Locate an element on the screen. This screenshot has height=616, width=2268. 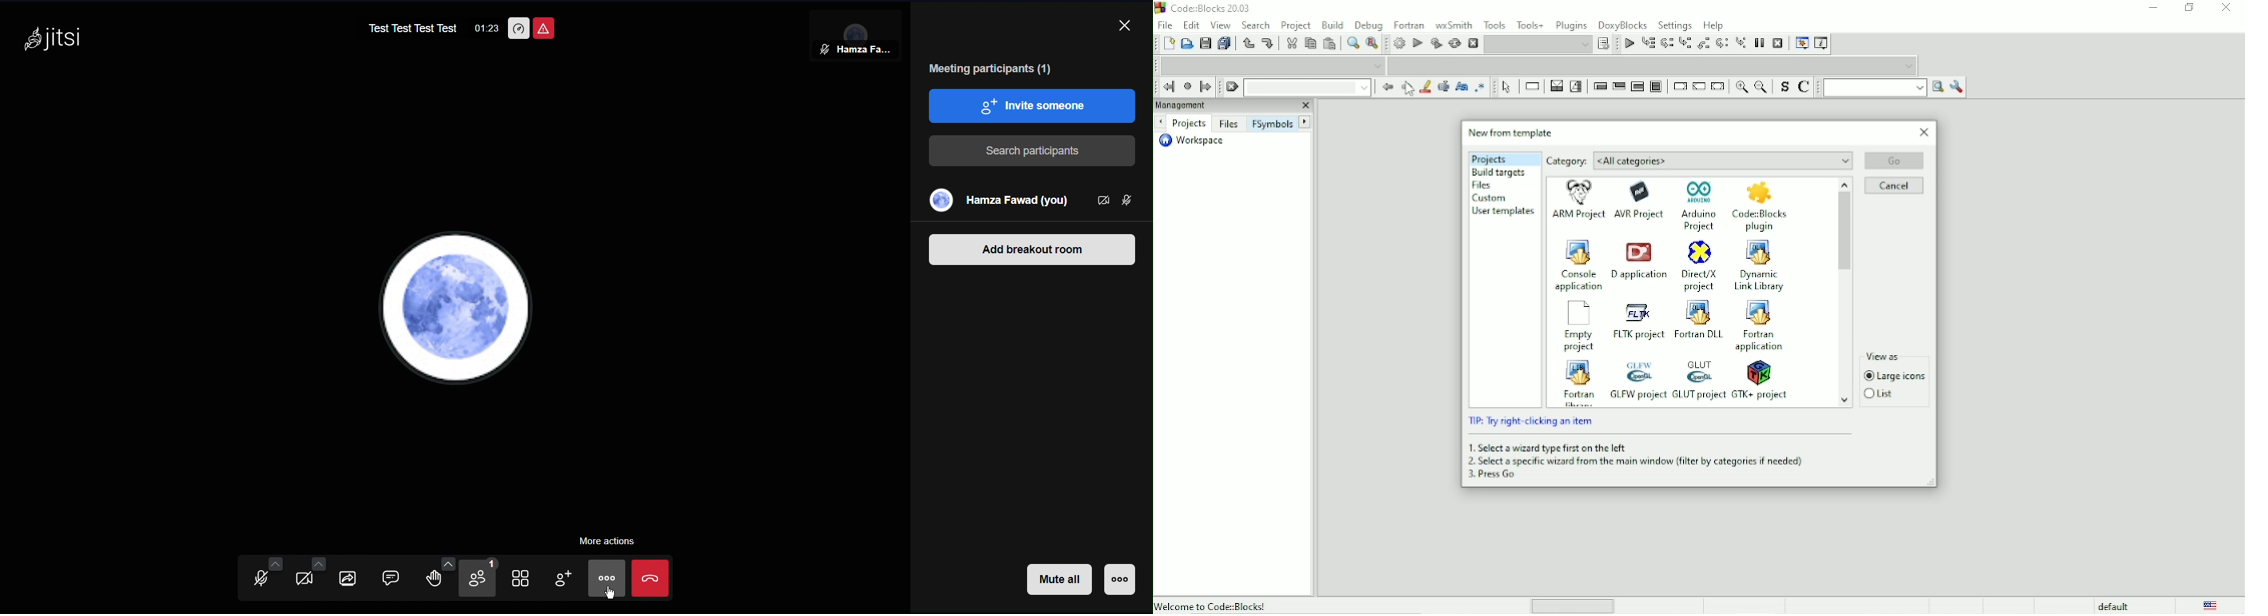
wxSmith is located at coordinates (1453, 24).